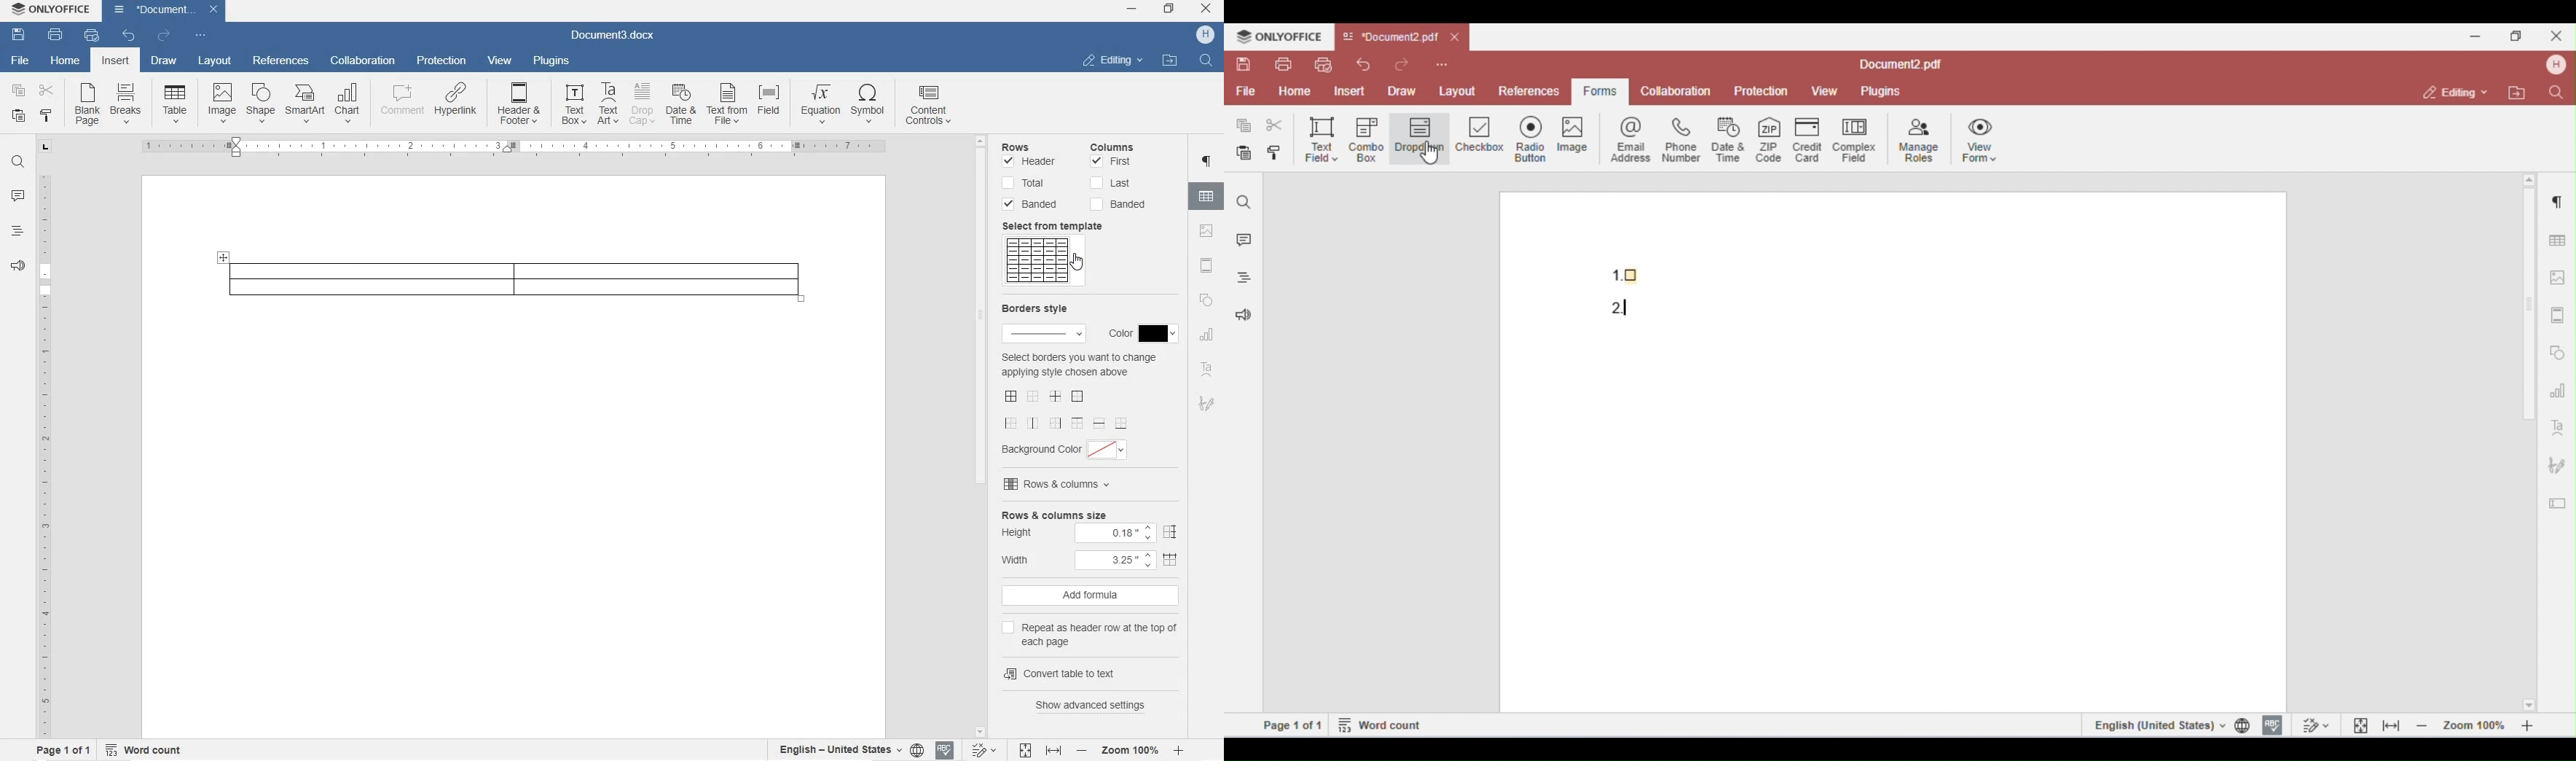 The width and height of the screenshot is (2576, 784). Describe the element at coordinates (1133, 9) in the screenshot. I see `MINIMIZE` at that location.